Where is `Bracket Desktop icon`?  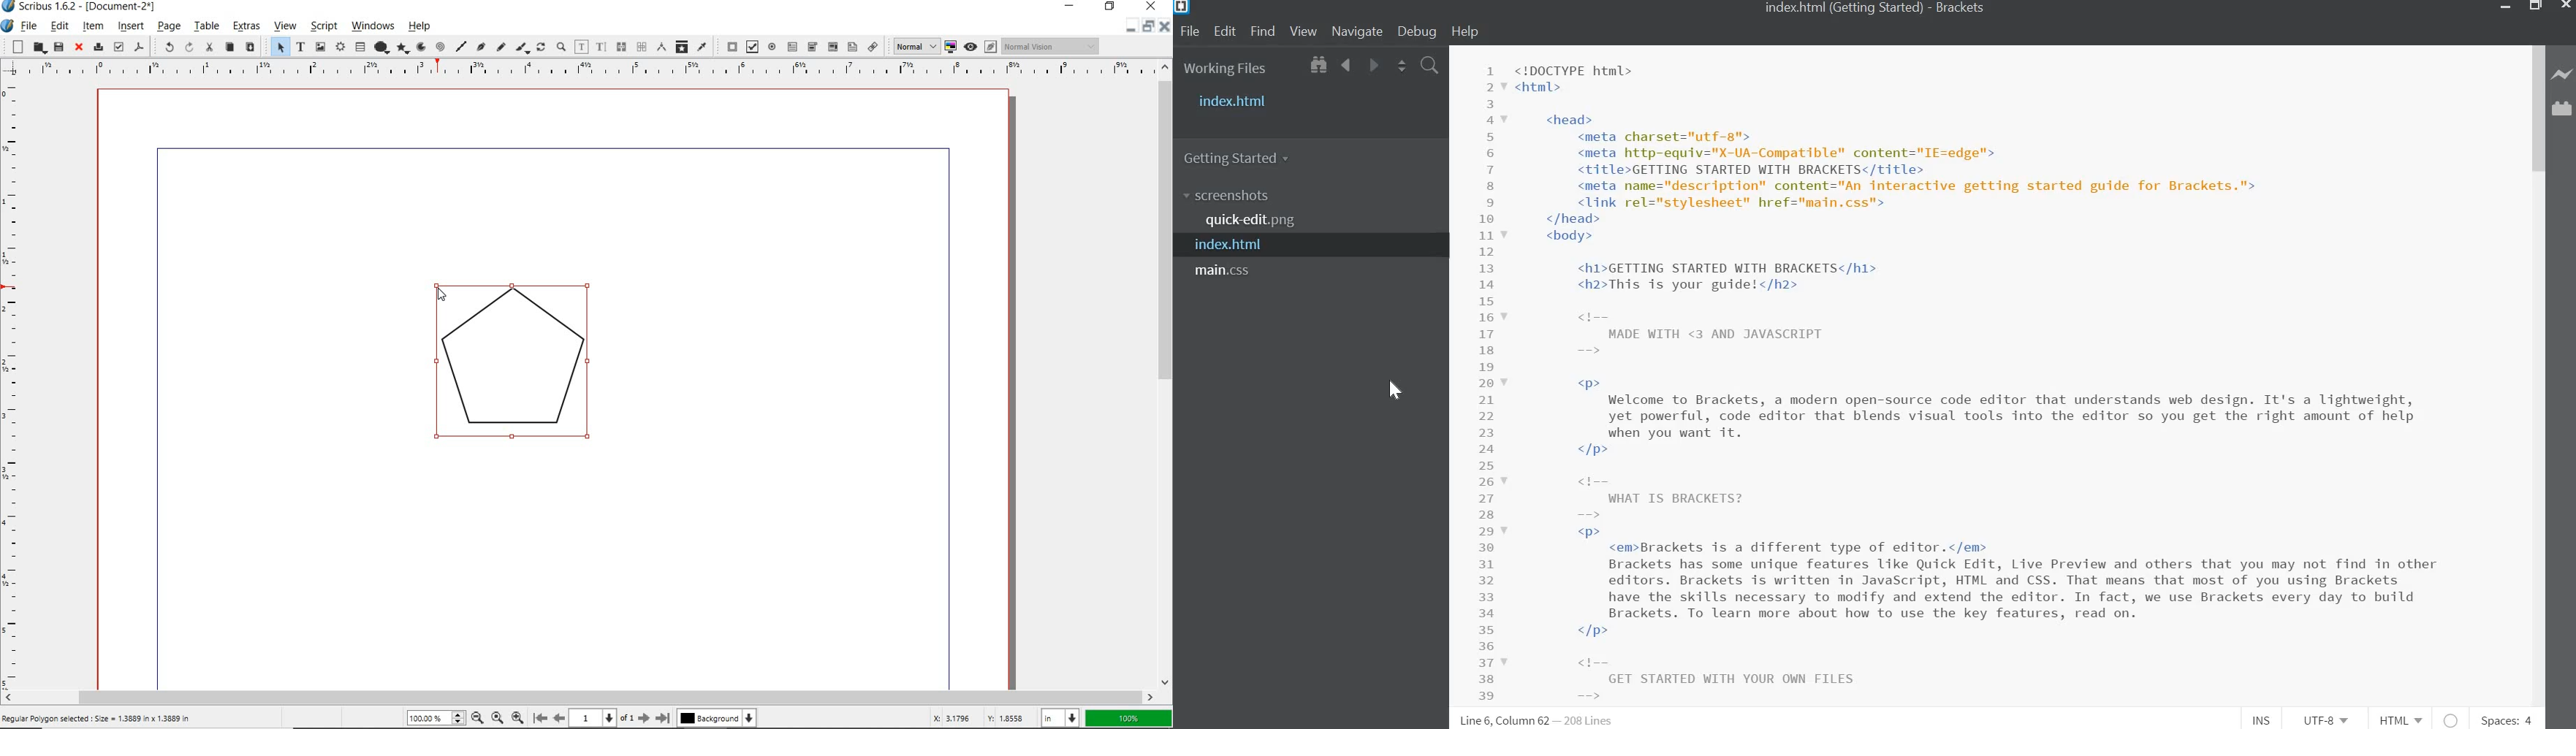 Bracket Desktop icon is located at coordinates (1183, 9).